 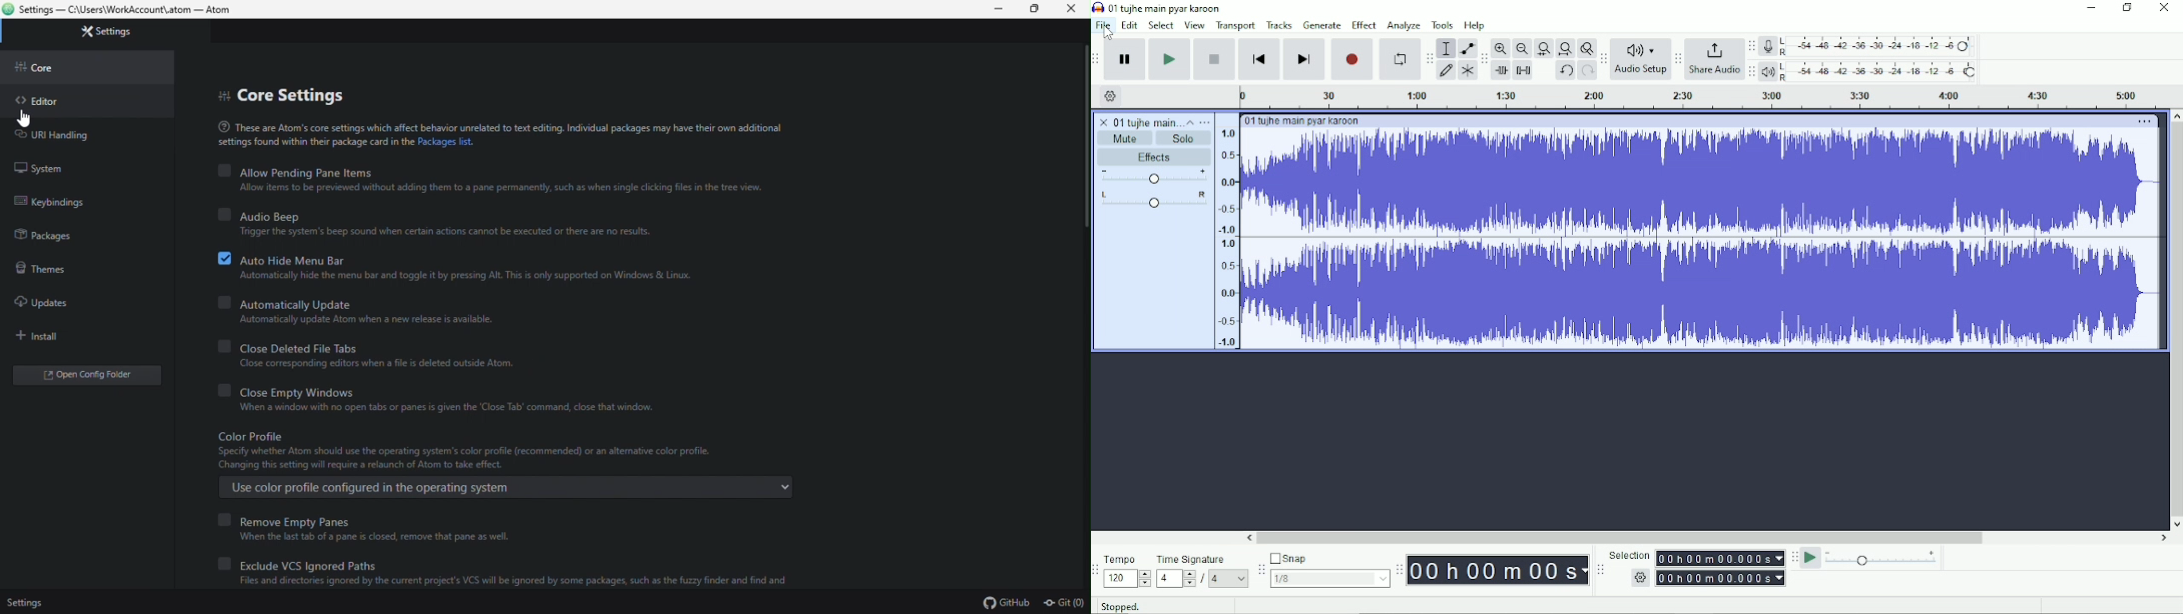 I want to click on Record, so click(x=1352, y=60).